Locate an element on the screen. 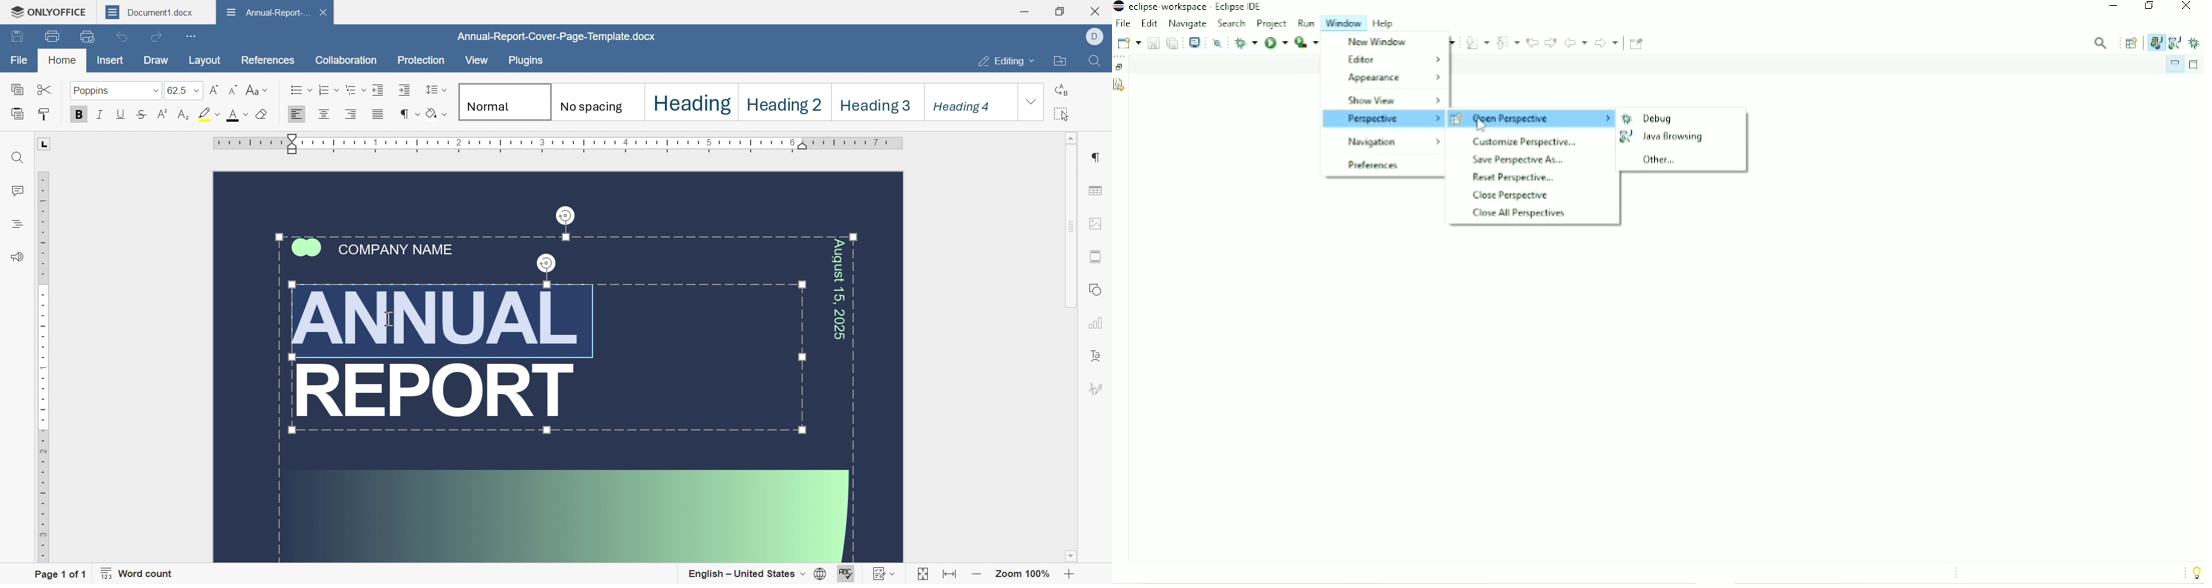 This screenshot has height=588, width=2212. font is located at coordinates (238, 115).